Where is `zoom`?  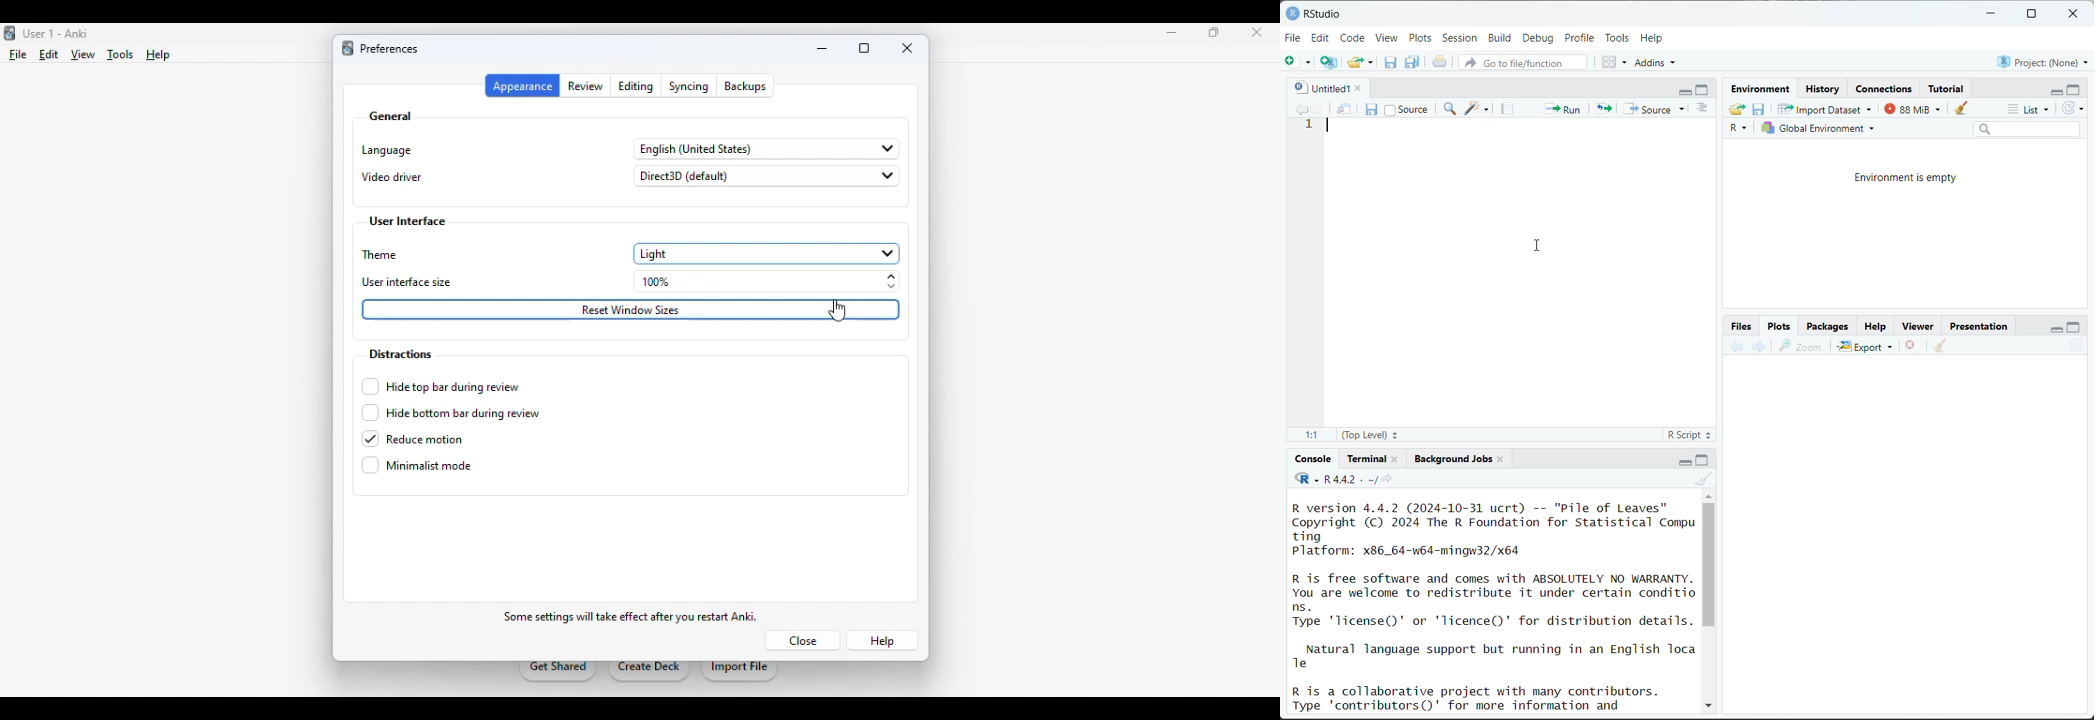 zoom is located at coordinates (1801, 346).